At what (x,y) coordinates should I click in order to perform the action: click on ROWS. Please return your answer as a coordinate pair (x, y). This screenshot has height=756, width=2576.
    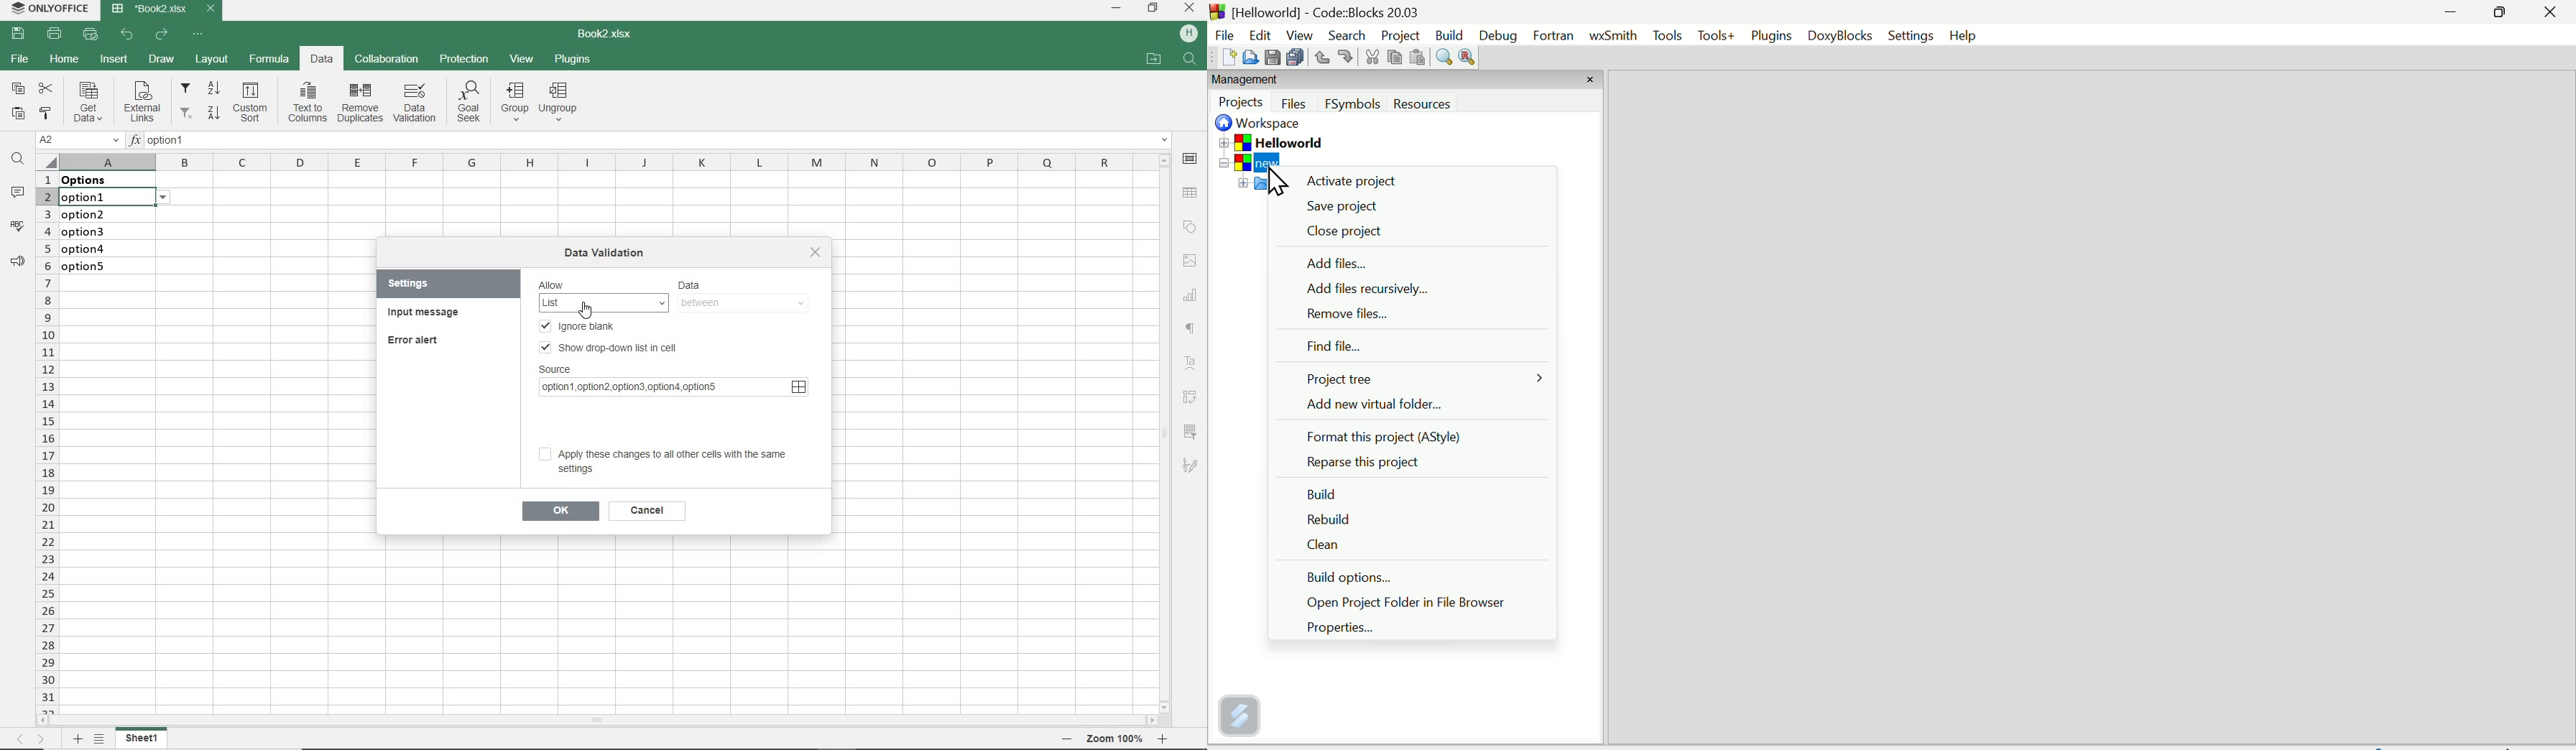
    Looking at the image, I should click on (46, 442).